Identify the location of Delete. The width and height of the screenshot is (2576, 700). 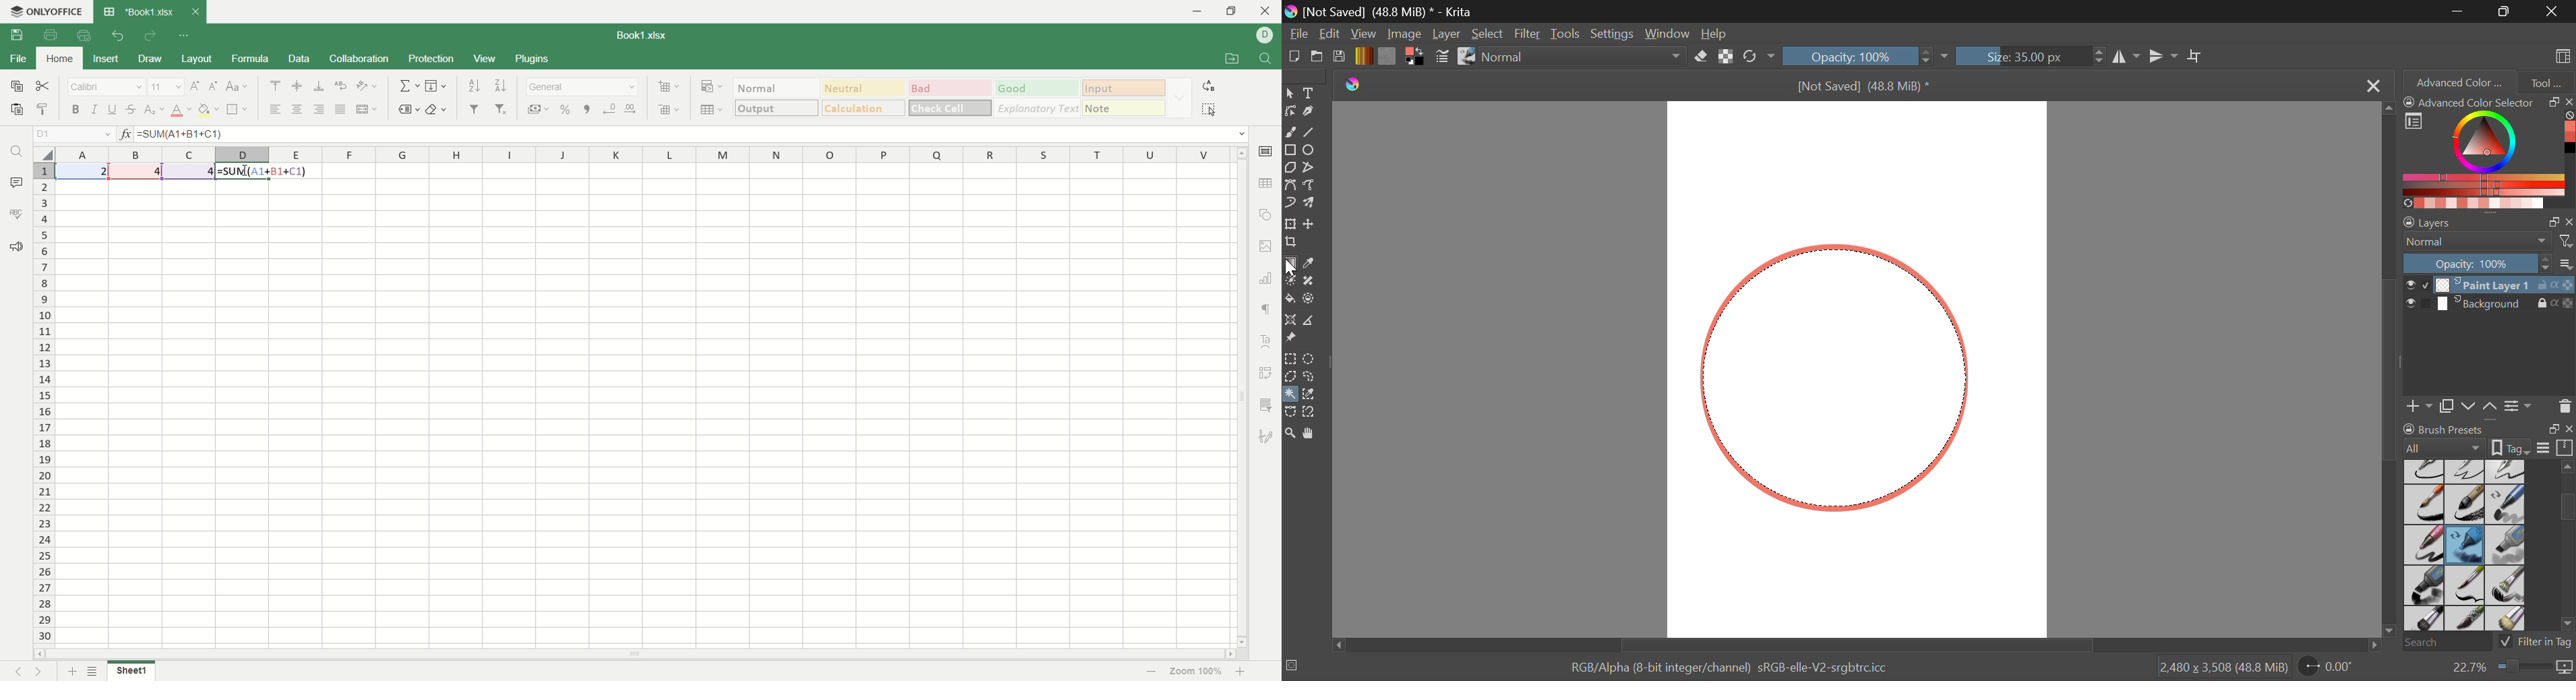
(2565, 406).